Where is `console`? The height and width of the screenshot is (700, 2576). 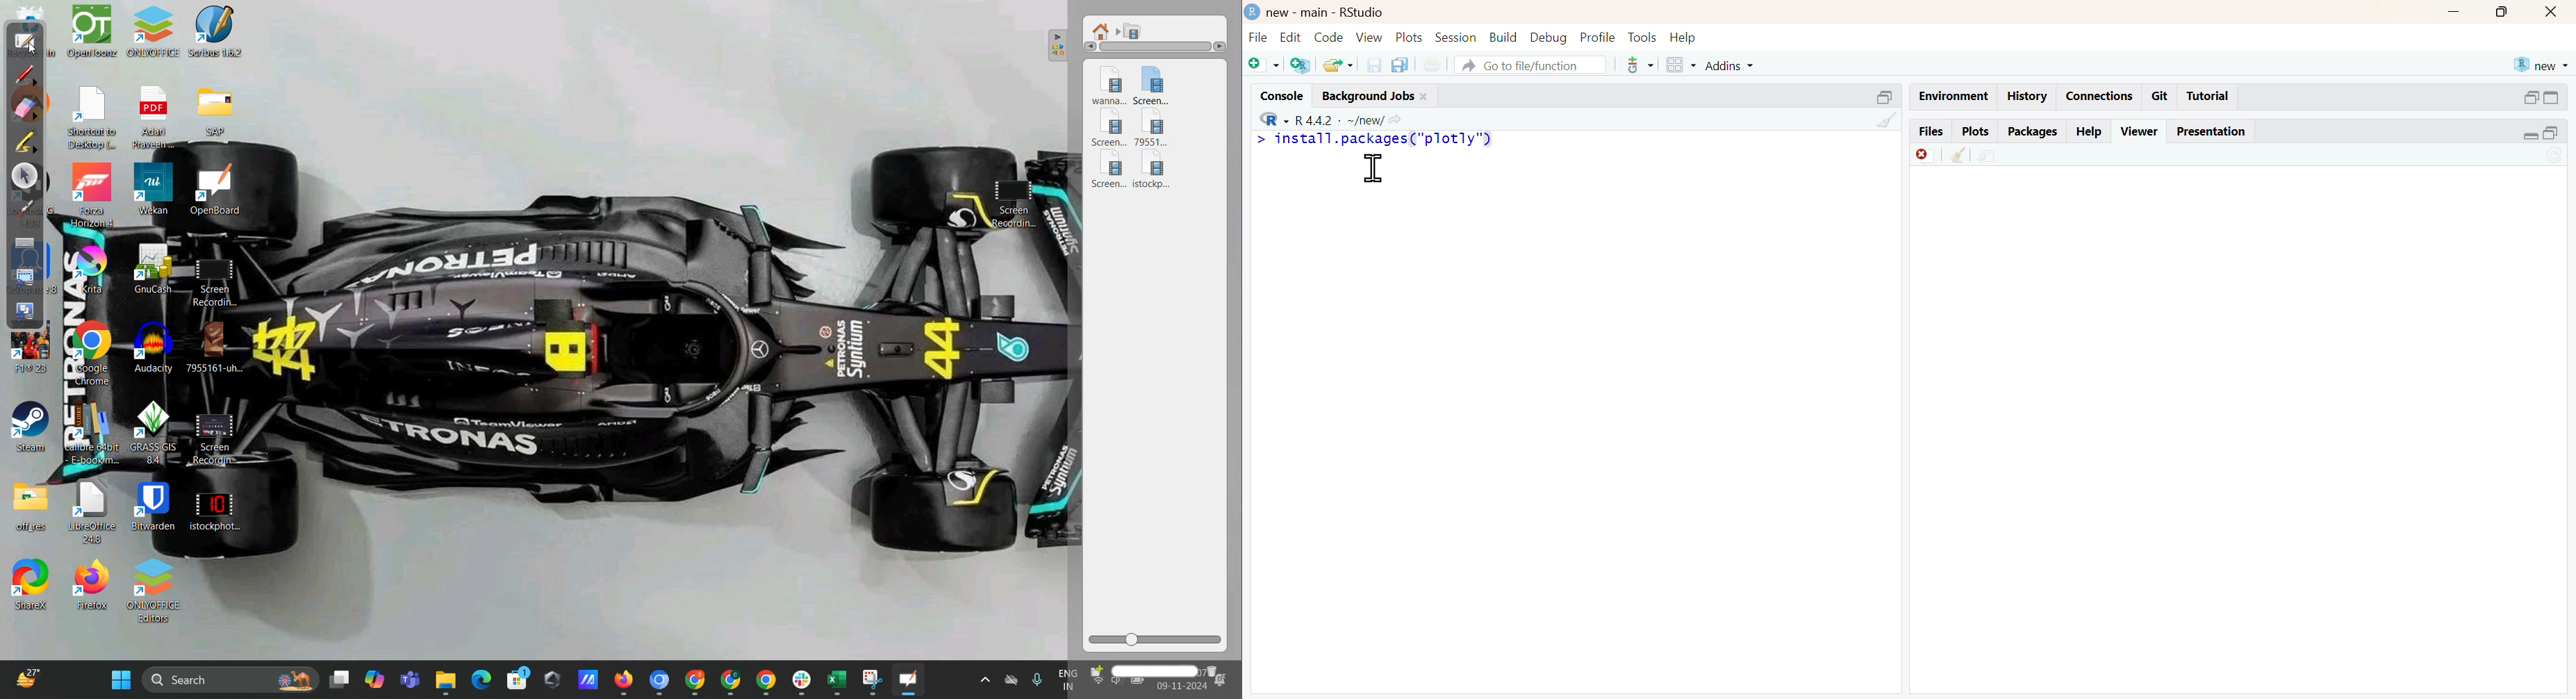 console is located at coordinates (1275, 93).